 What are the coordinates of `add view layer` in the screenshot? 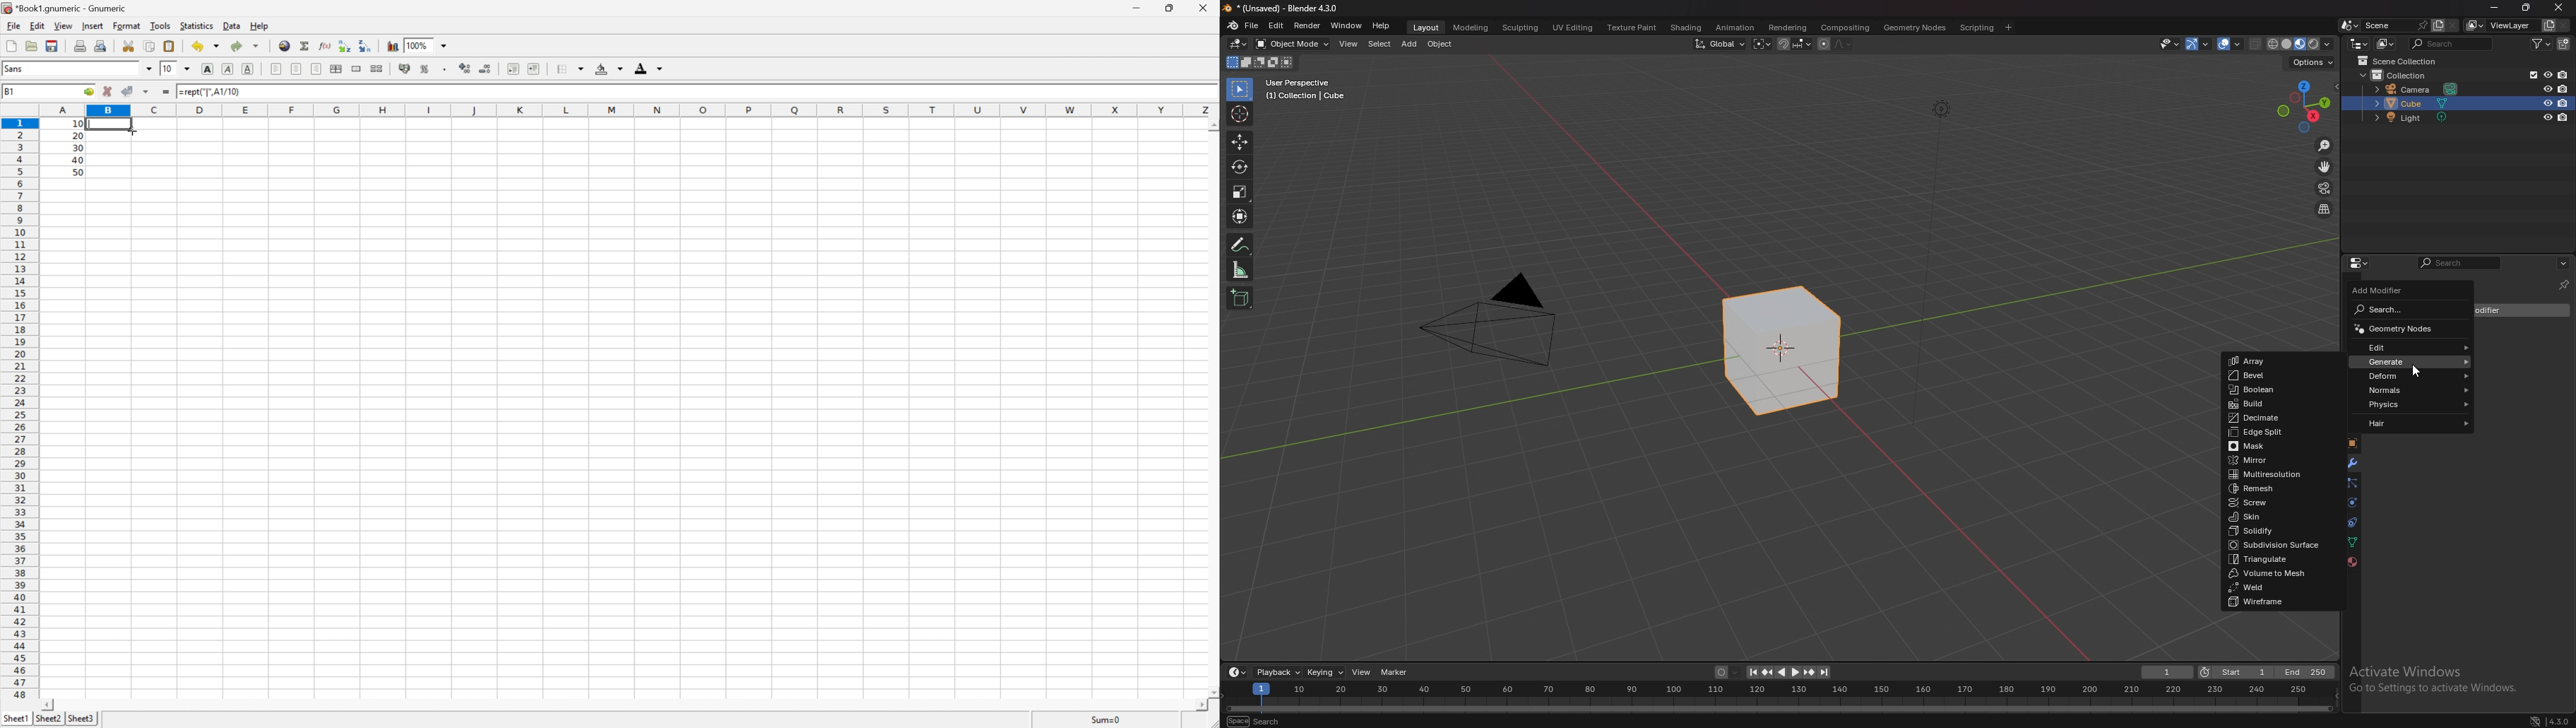 It's located at (2548, 25).